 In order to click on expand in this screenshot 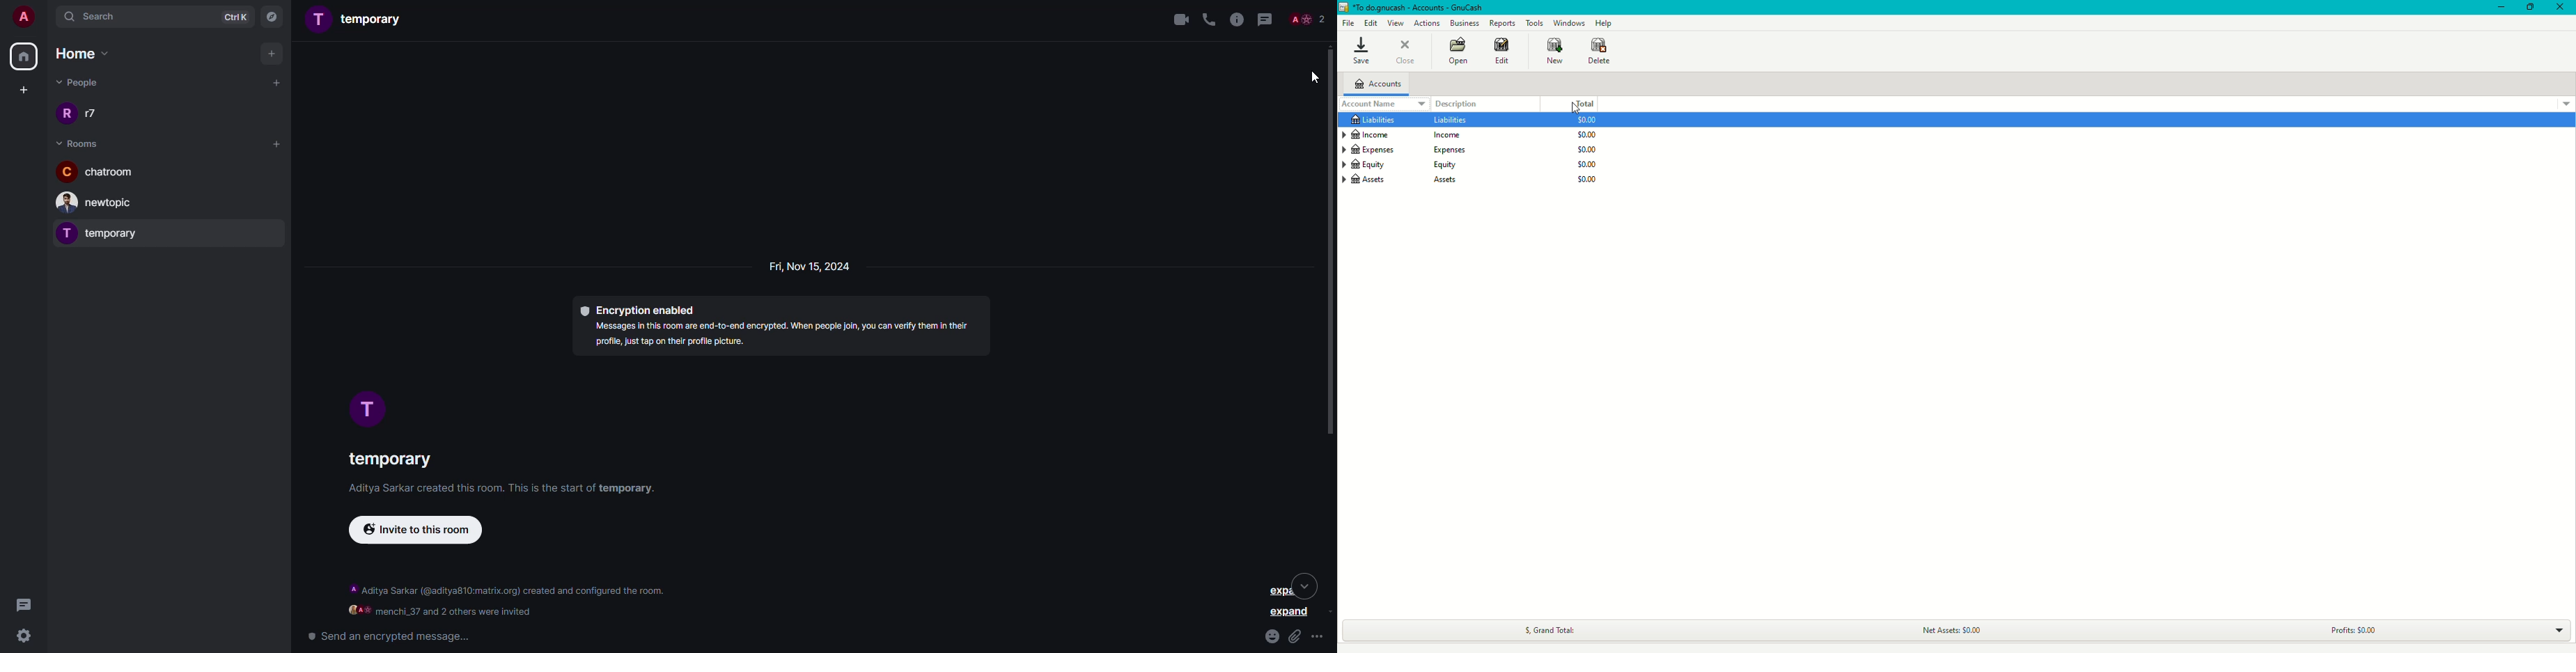, I will do `click(1290, 614)`.